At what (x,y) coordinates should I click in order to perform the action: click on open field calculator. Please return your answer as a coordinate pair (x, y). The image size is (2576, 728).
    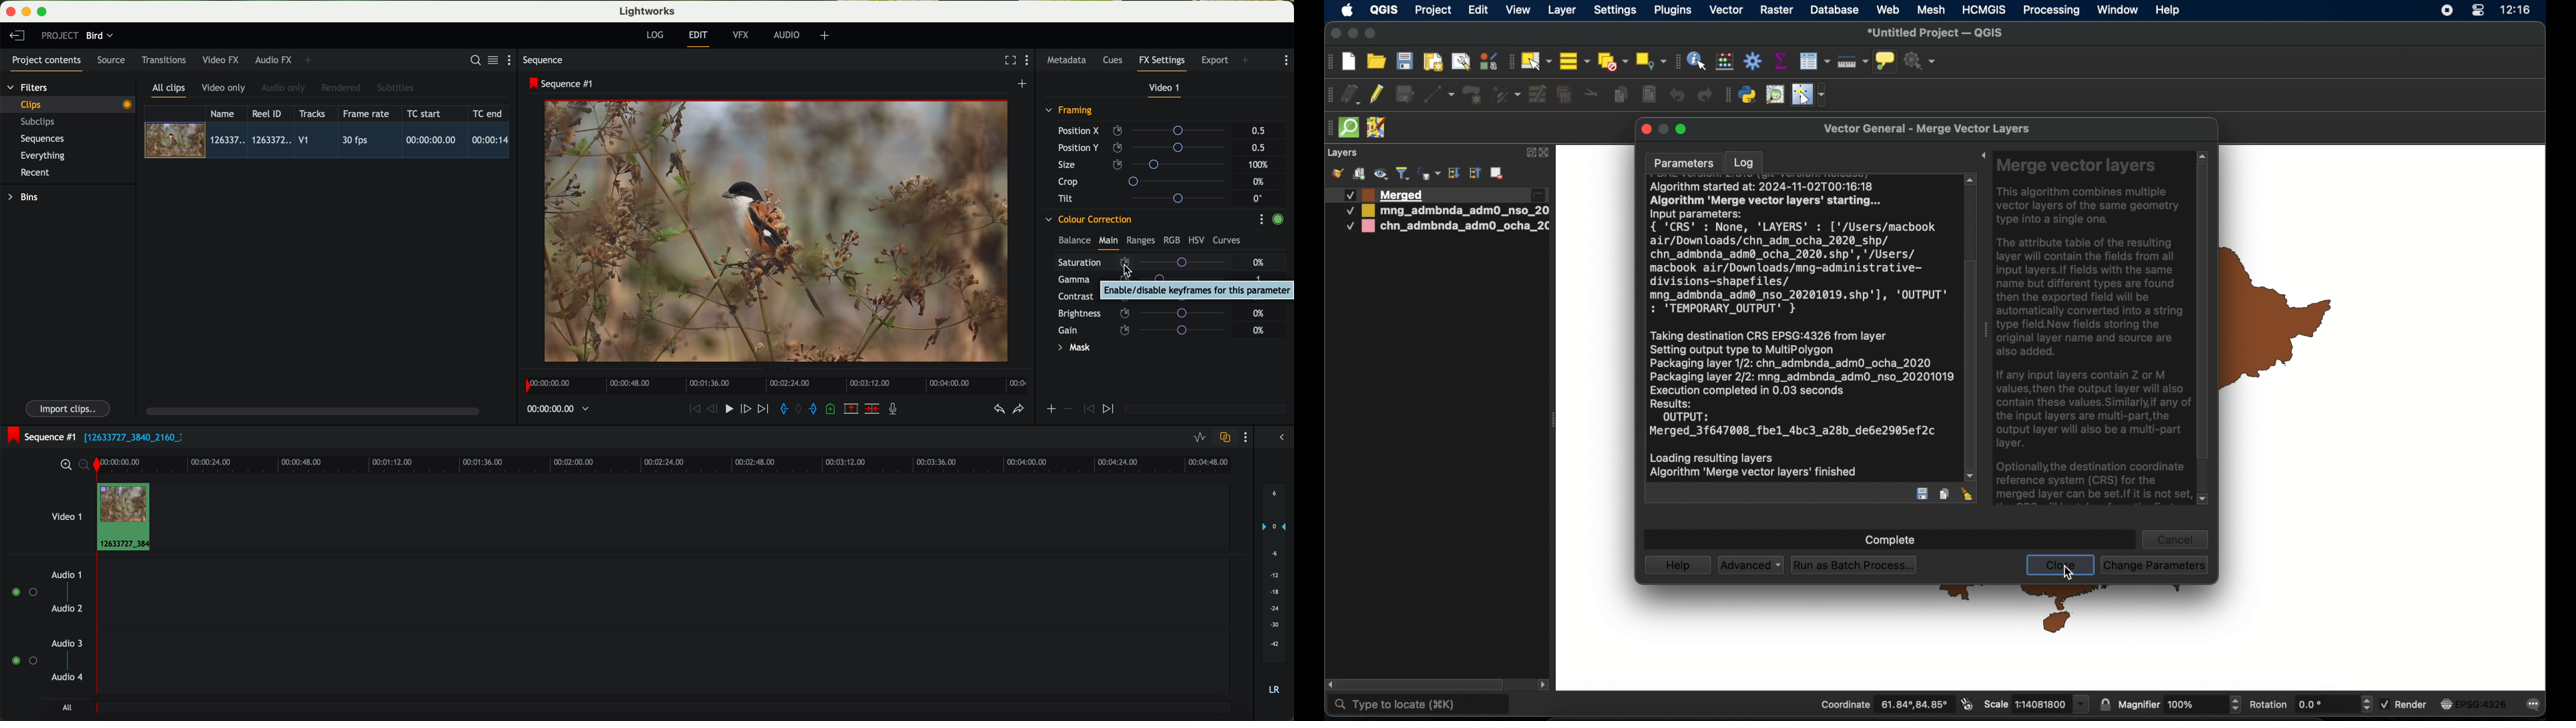
    Looking at the image, I should click on (1725, 61).